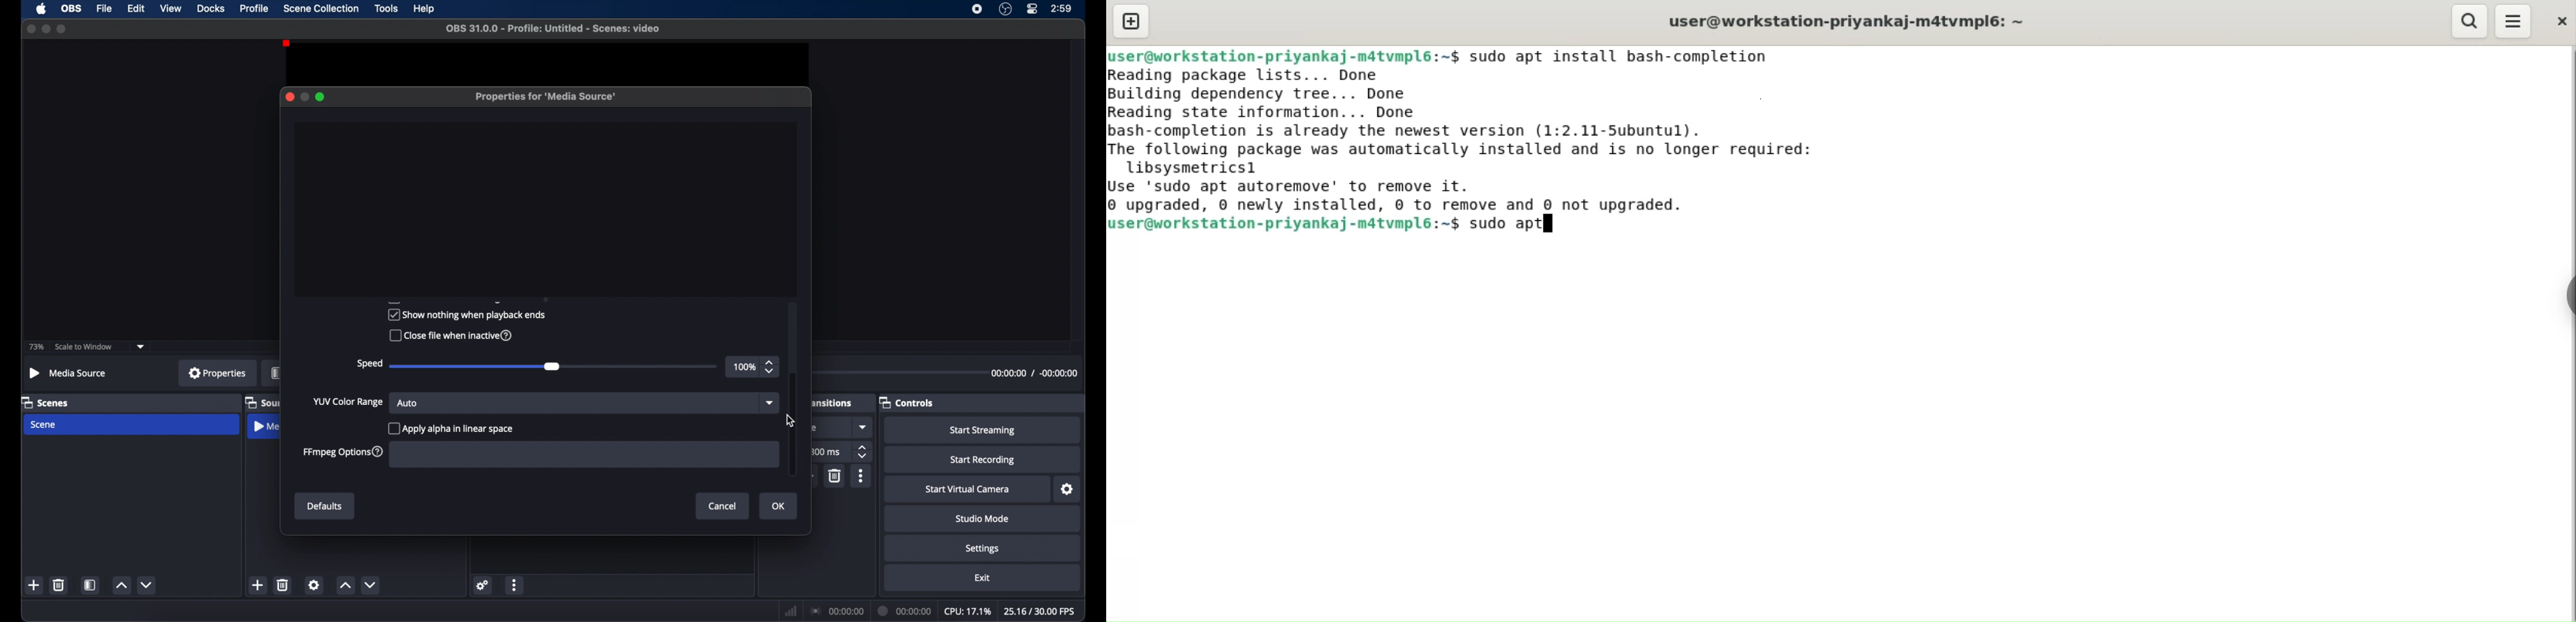 This screenshot has height=644, width=2576. What do you see at coordinates (1036, 373) in the screenshot?
I see `timestamp` at bounding box center [1036, 373].